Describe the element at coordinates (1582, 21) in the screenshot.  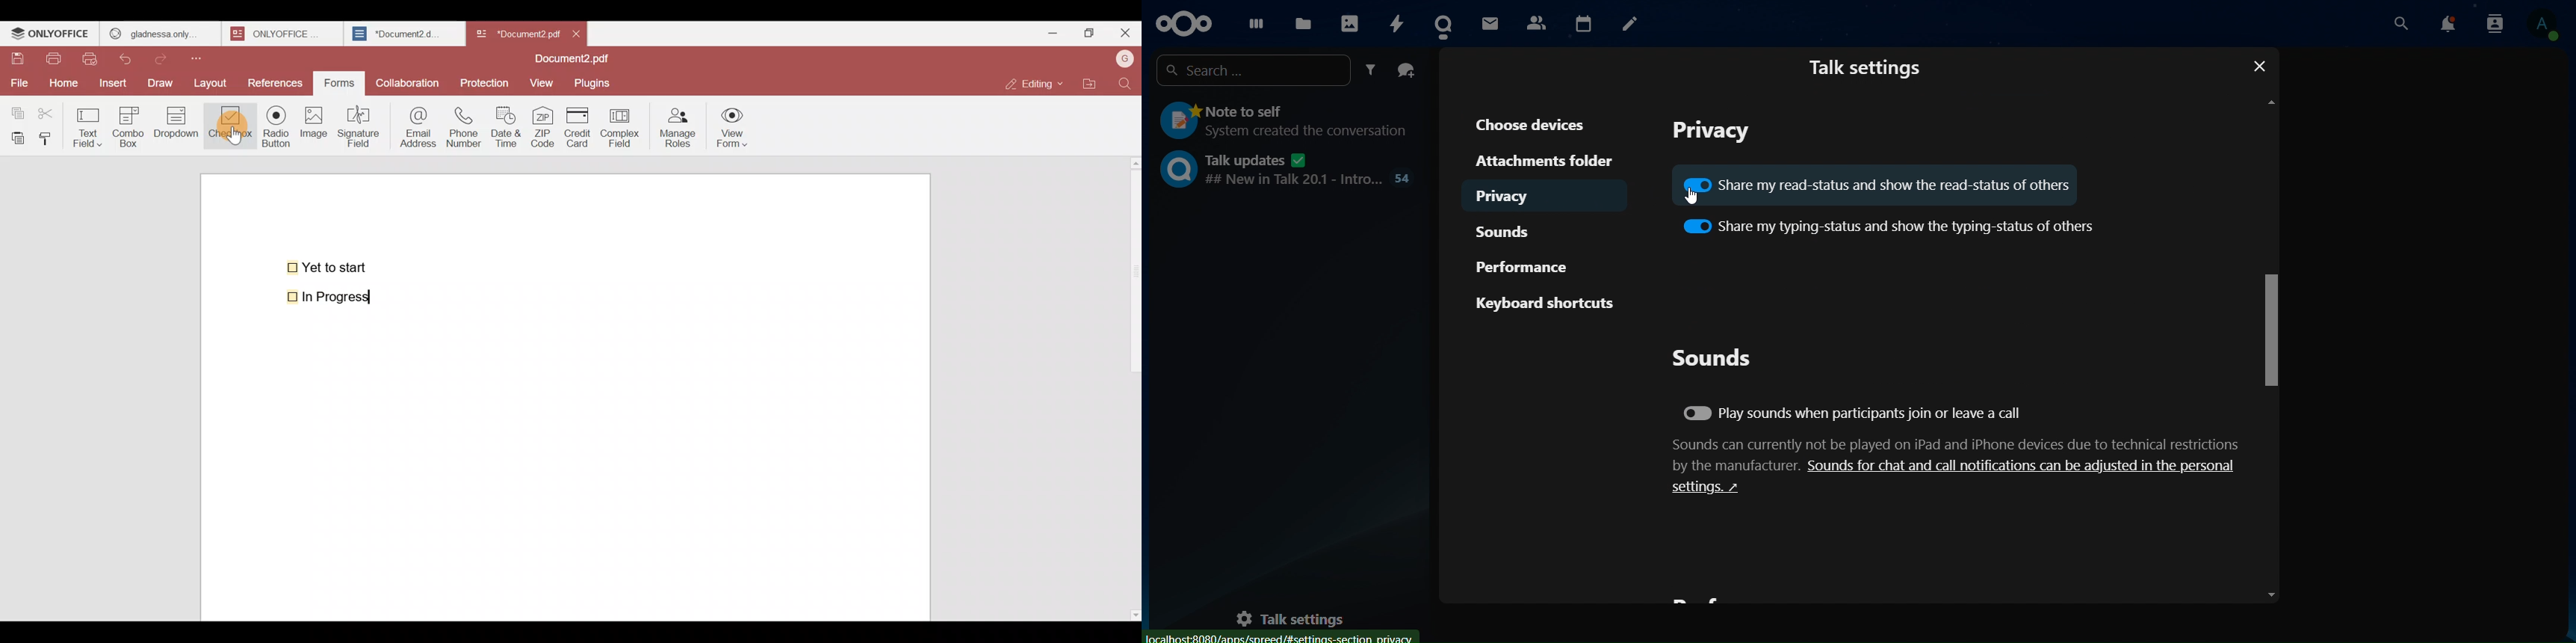
I see `calendar` at that location.